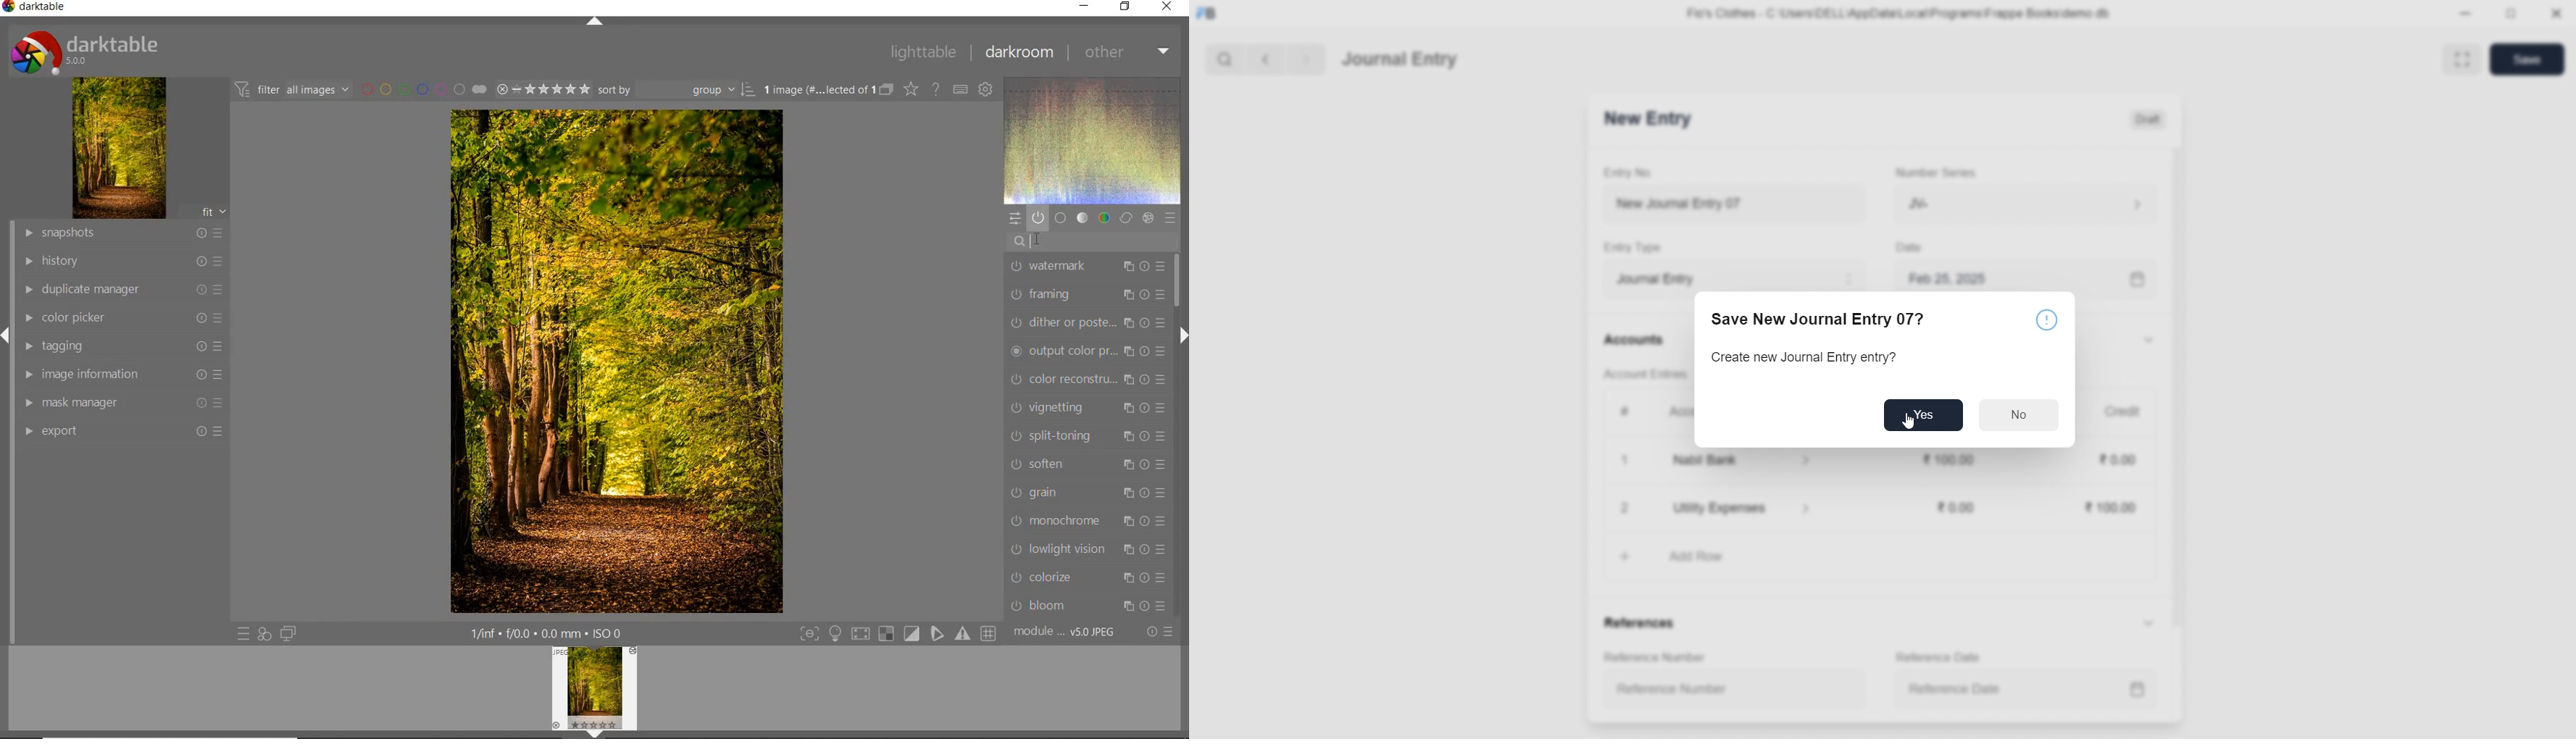 This screenshot has width=2576, height=756. What do you see at coordinates (423, 89) in the screenshot?
I see `filter by image color label` at bounding box center [423, 89].